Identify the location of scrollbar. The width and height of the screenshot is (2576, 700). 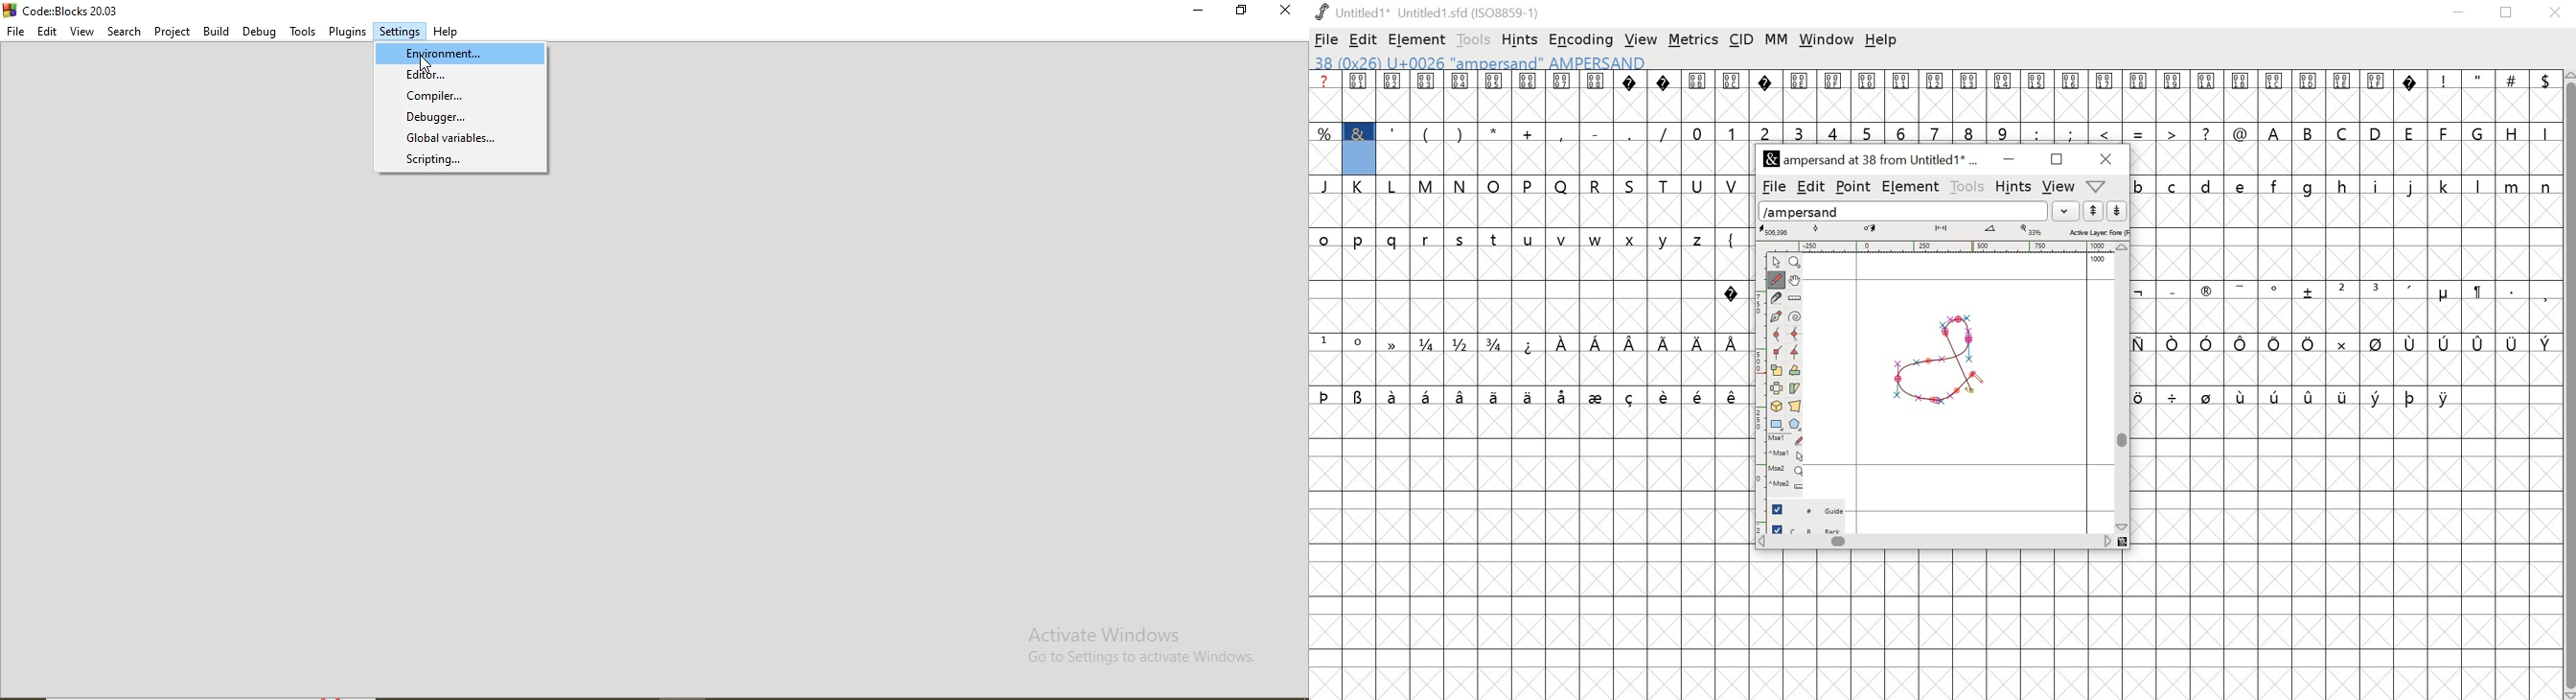
(2125, 387).